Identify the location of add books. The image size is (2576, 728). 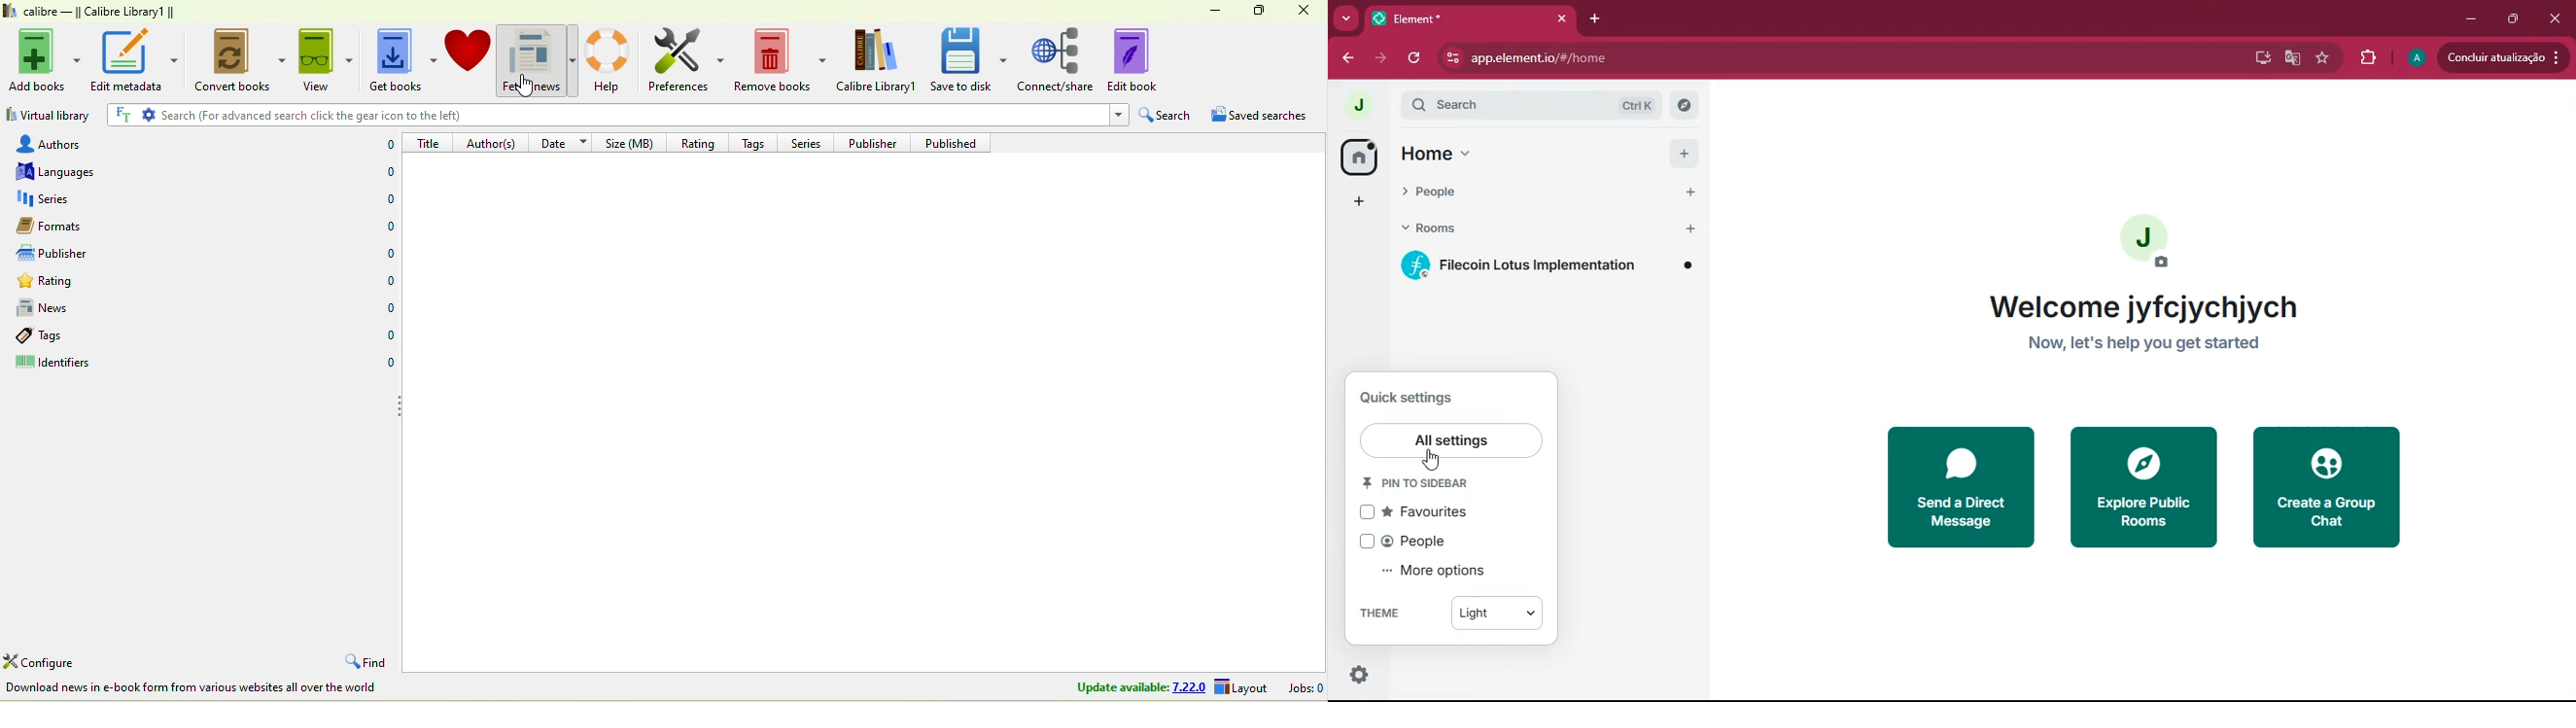
(37, 61).